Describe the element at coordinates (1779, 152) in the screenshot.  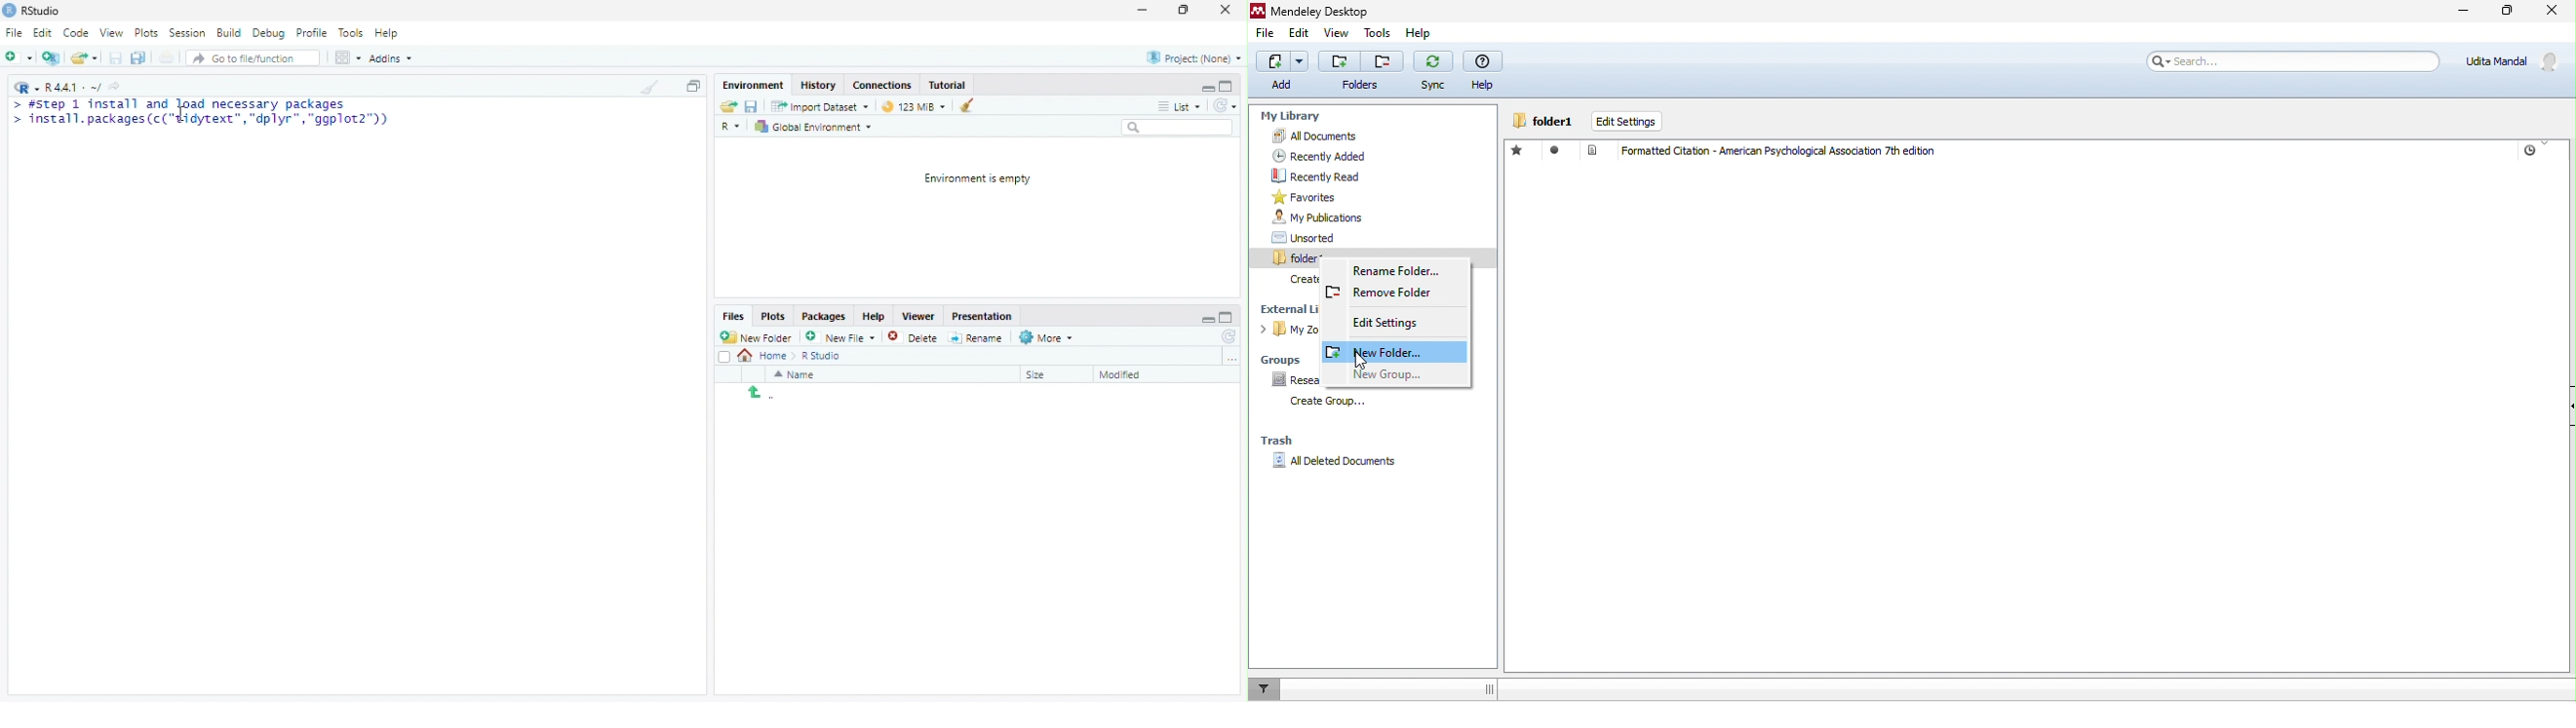
I see `Formatted Citation - American Psychological Association 7th edition` at that location.